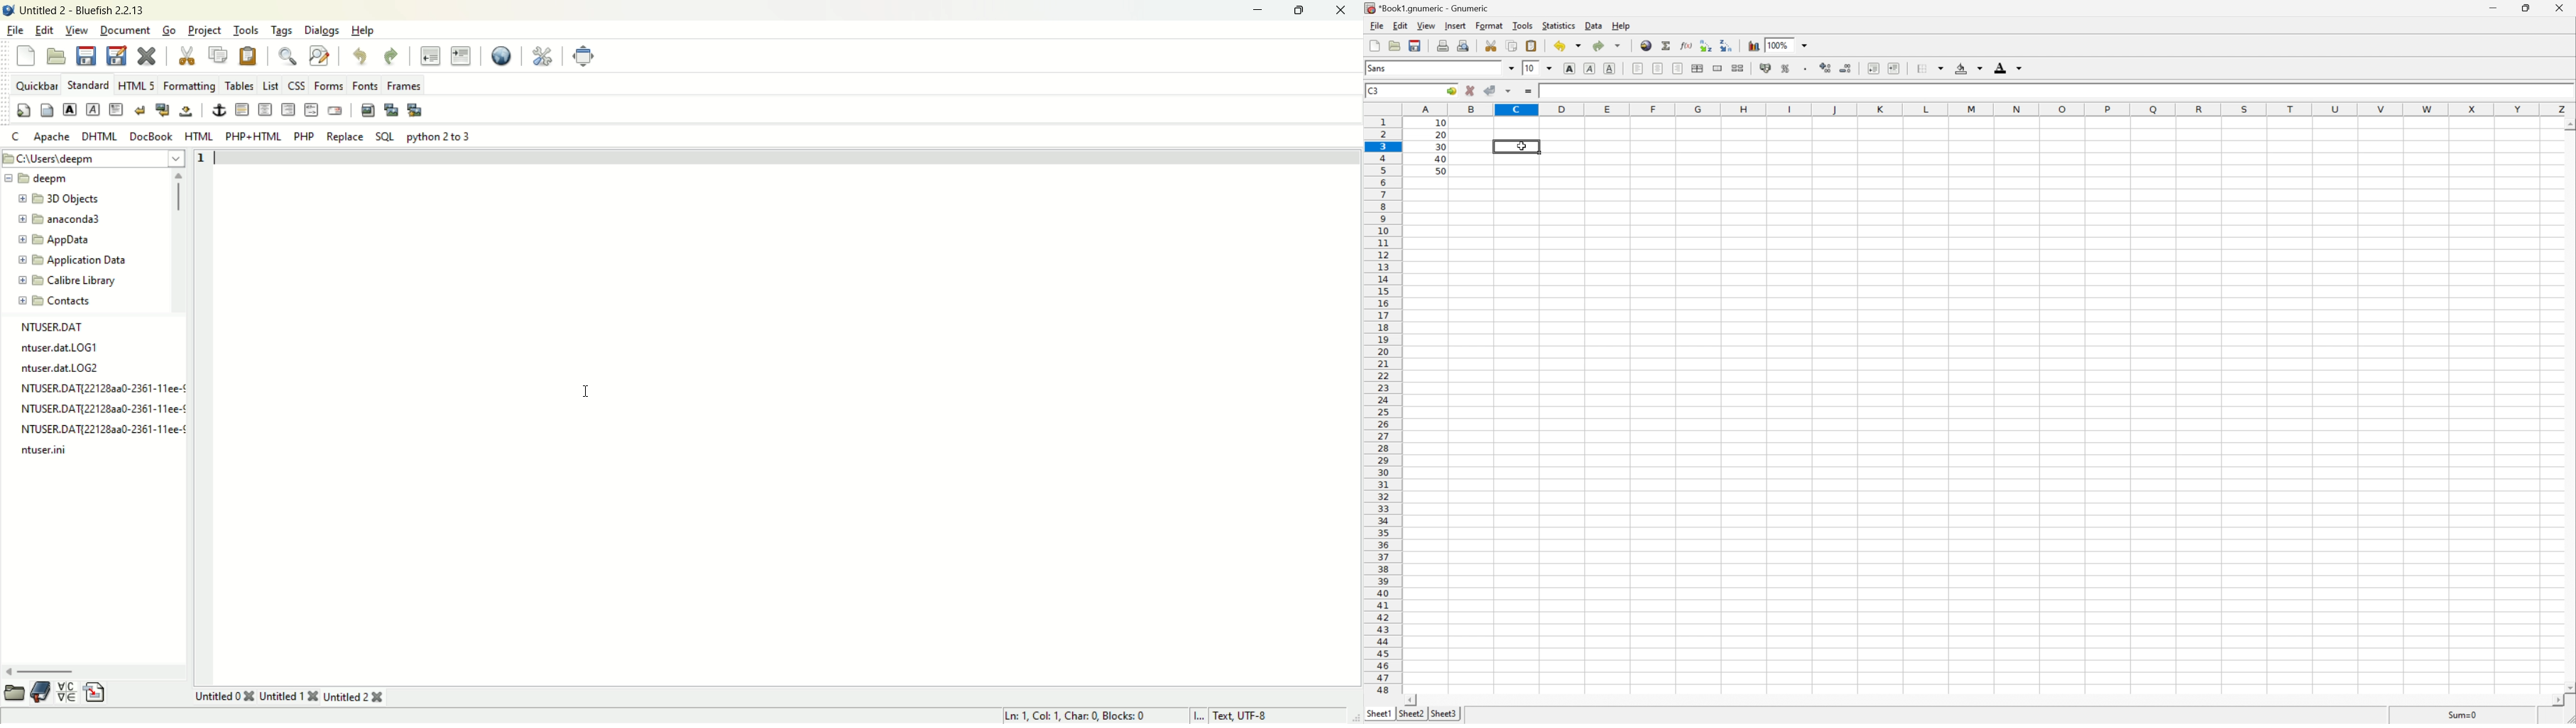  I want to click on Decrease the number of decimals displayed, so click(1845, 66).